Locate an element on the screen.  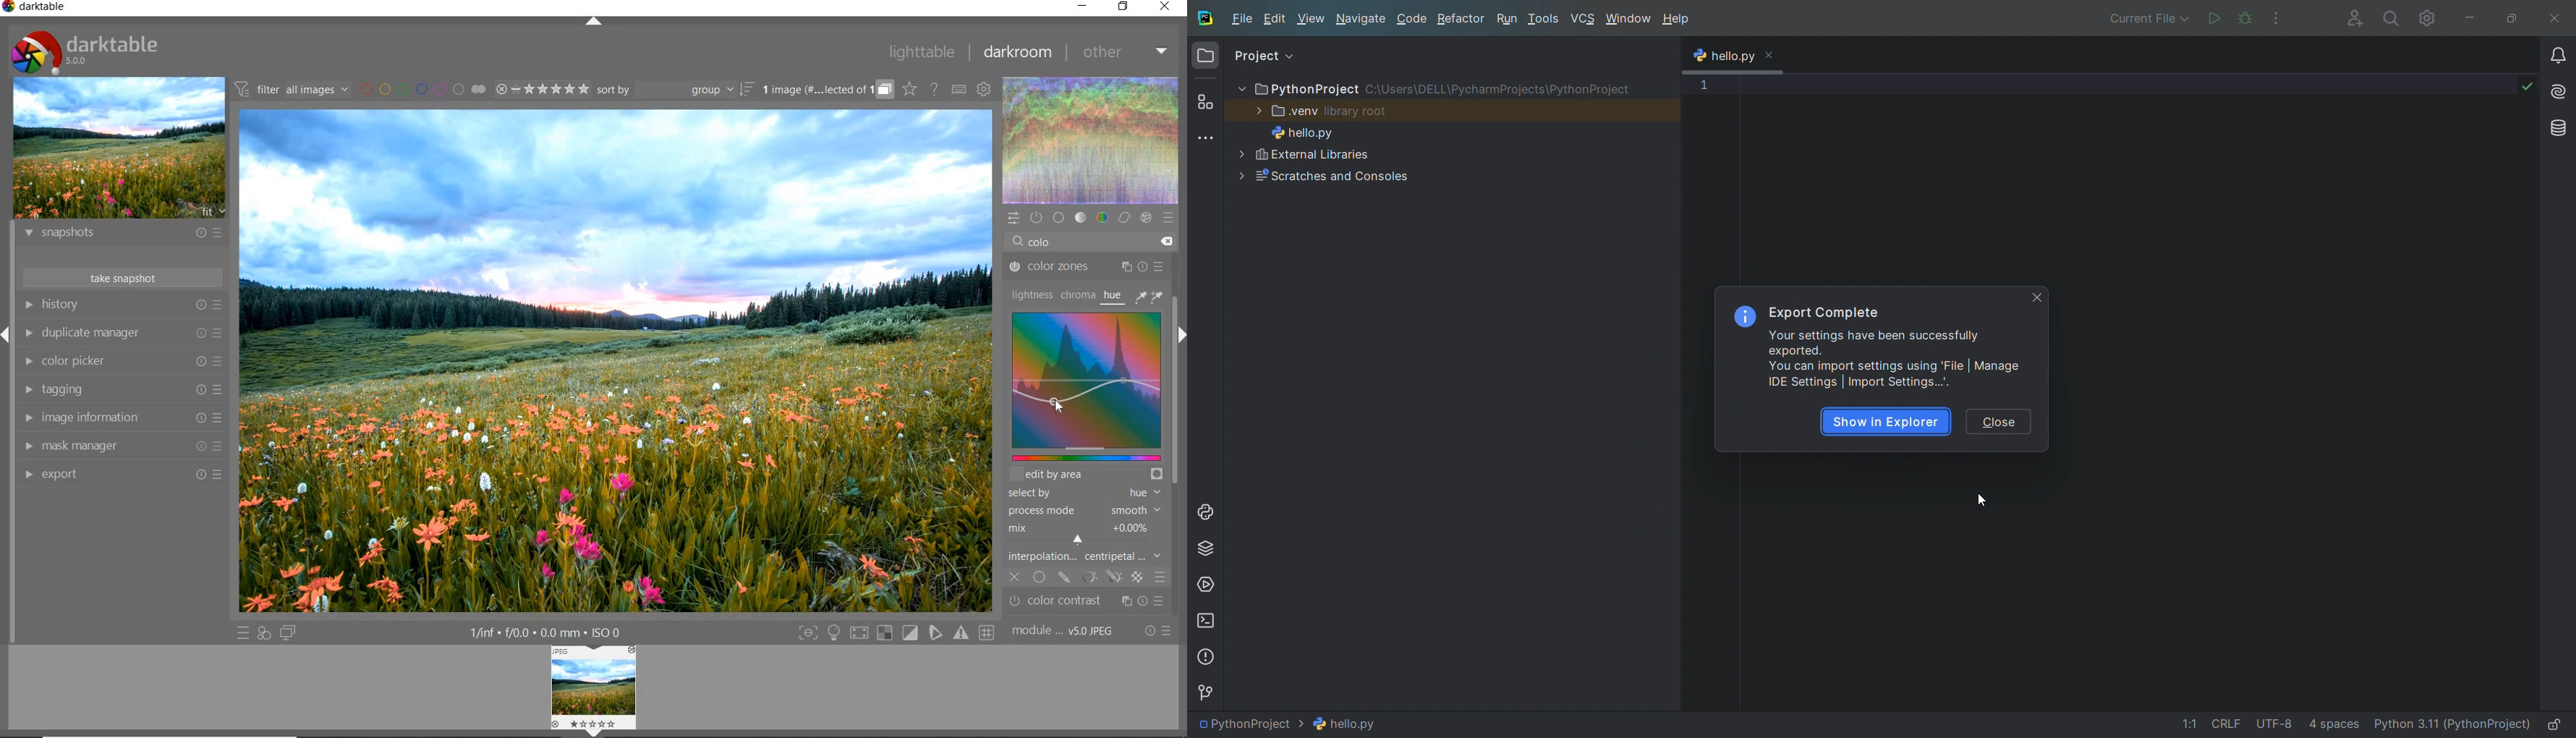
folder window is located at coordinates (1205, 59).